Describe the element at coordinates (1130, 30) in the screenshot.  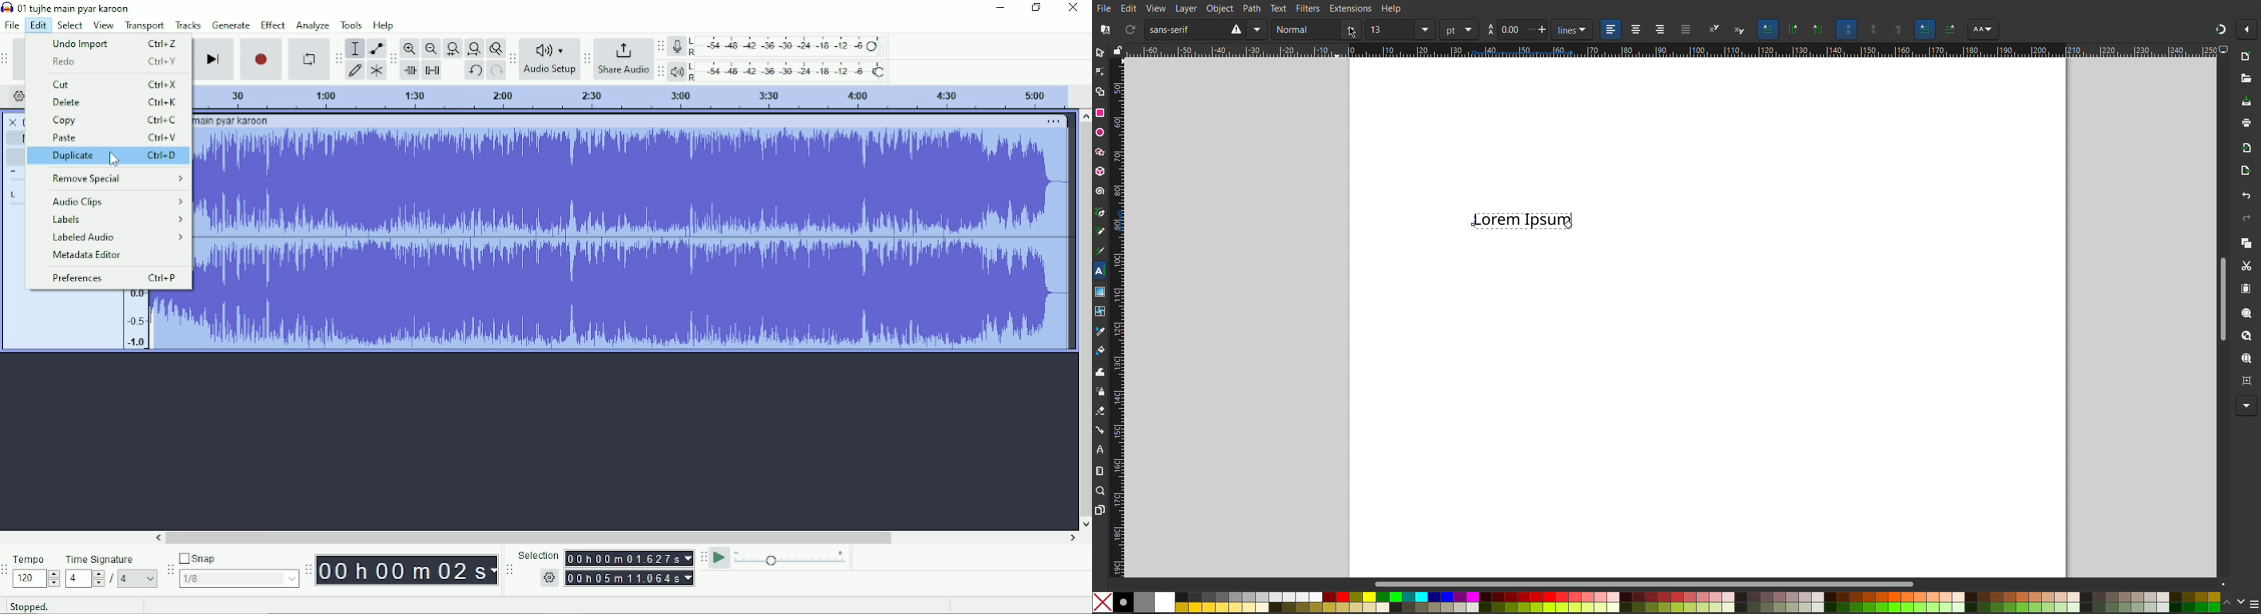
I see `Refresh` at that location.